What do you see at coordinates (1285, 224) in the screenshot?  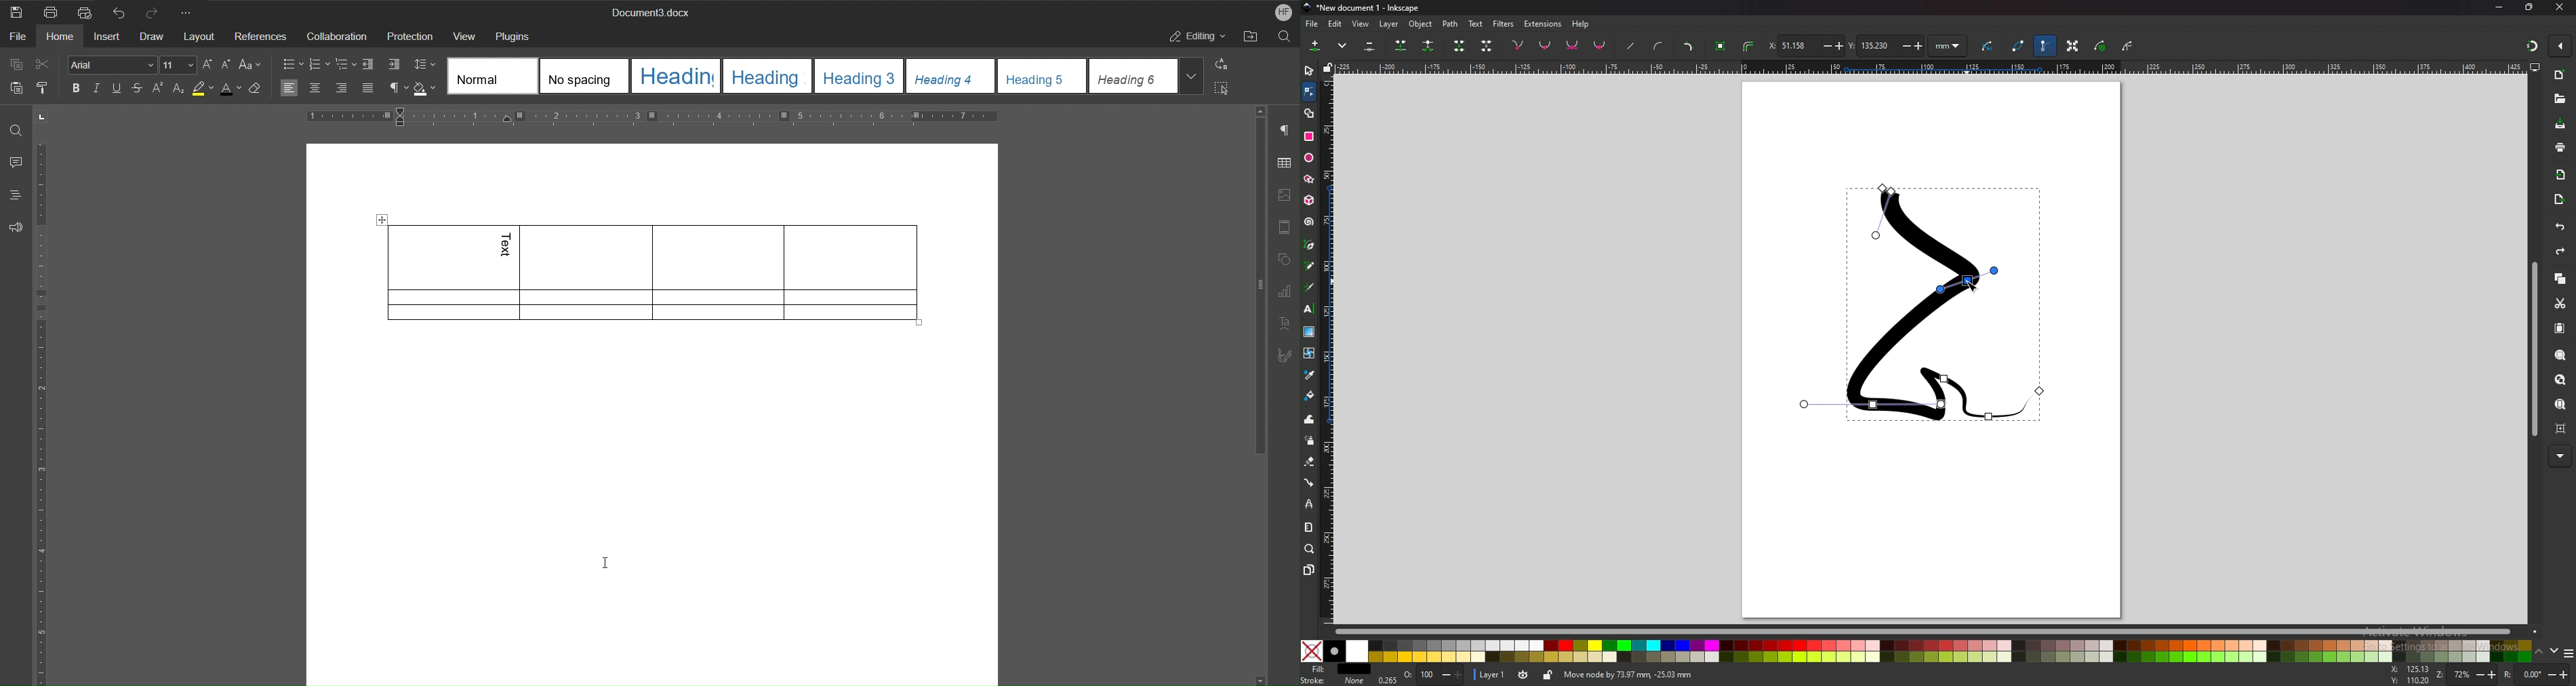 I see `Header/Footer` at bounding box center [1285, 224].